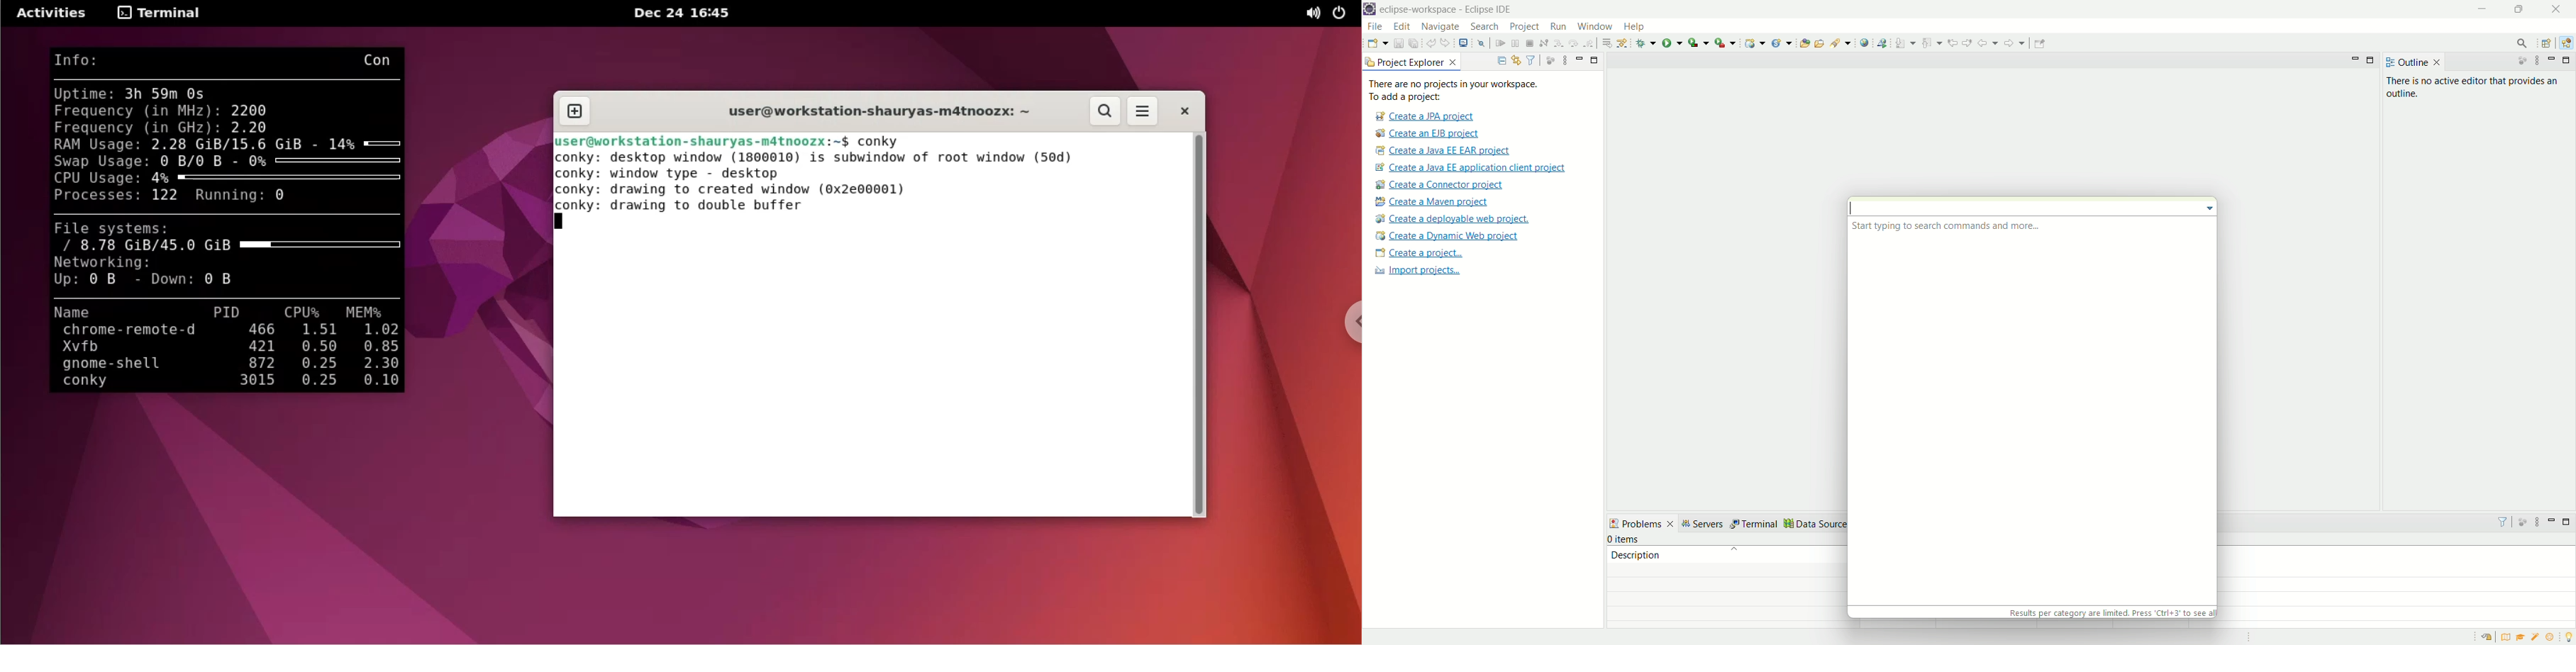  What do you see at coordinates (1705, 524) in the screenshot?
I see `servers` at bounding box center [1705, 524].